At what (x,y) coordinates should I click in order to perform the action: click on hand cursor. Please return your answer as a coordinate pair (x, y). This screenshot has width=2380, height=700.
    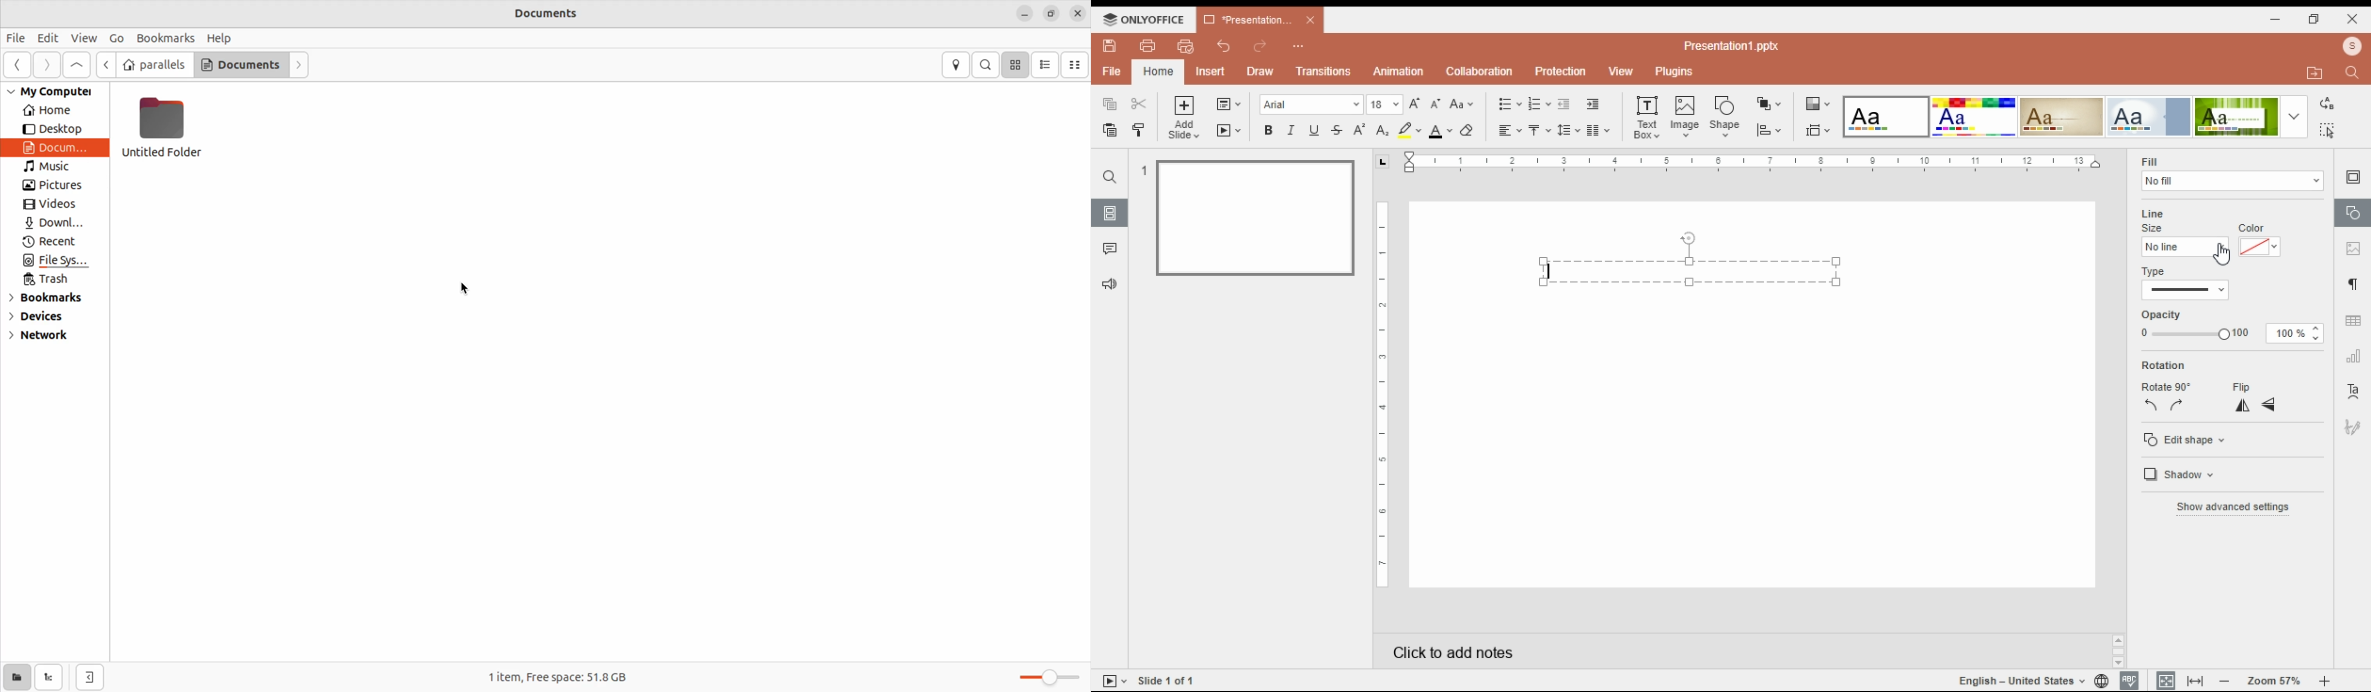
    Looking at the image, I should click on (2222, 255).